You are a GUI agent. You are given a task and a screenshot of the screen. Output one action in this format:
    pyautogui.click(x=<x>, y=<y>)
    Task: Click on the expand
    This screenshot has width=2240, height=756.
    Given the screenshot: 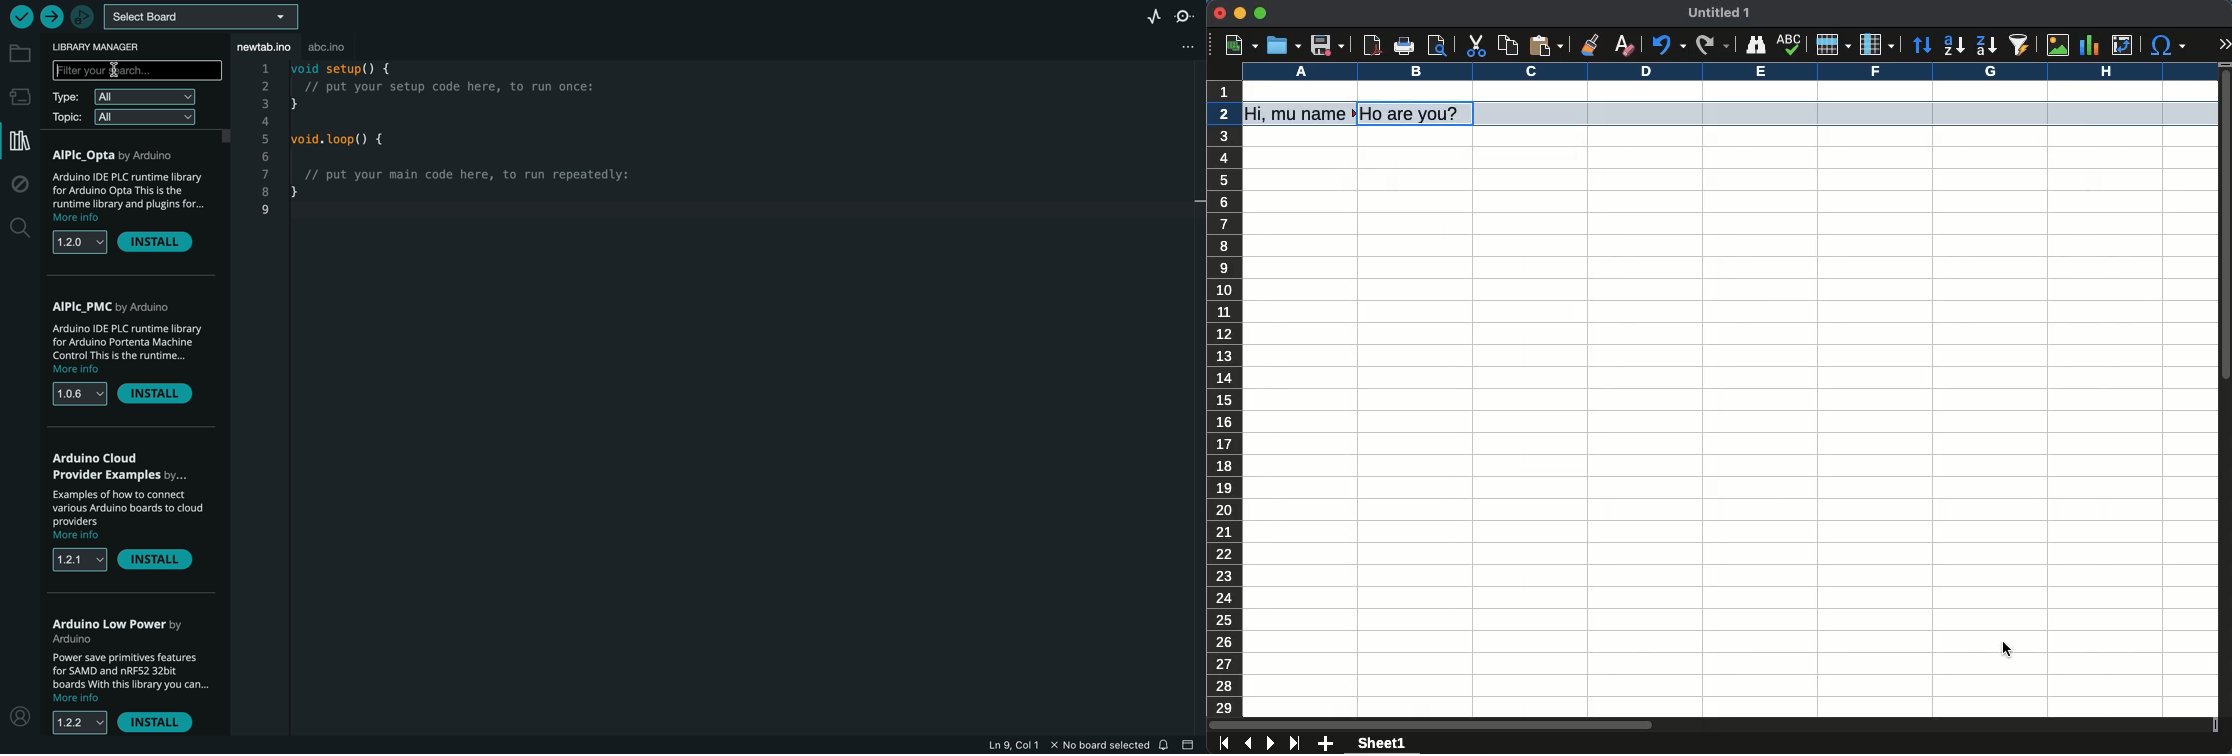 What is the action you would take?
    pyautogui.click(x=2226, y=45)
    